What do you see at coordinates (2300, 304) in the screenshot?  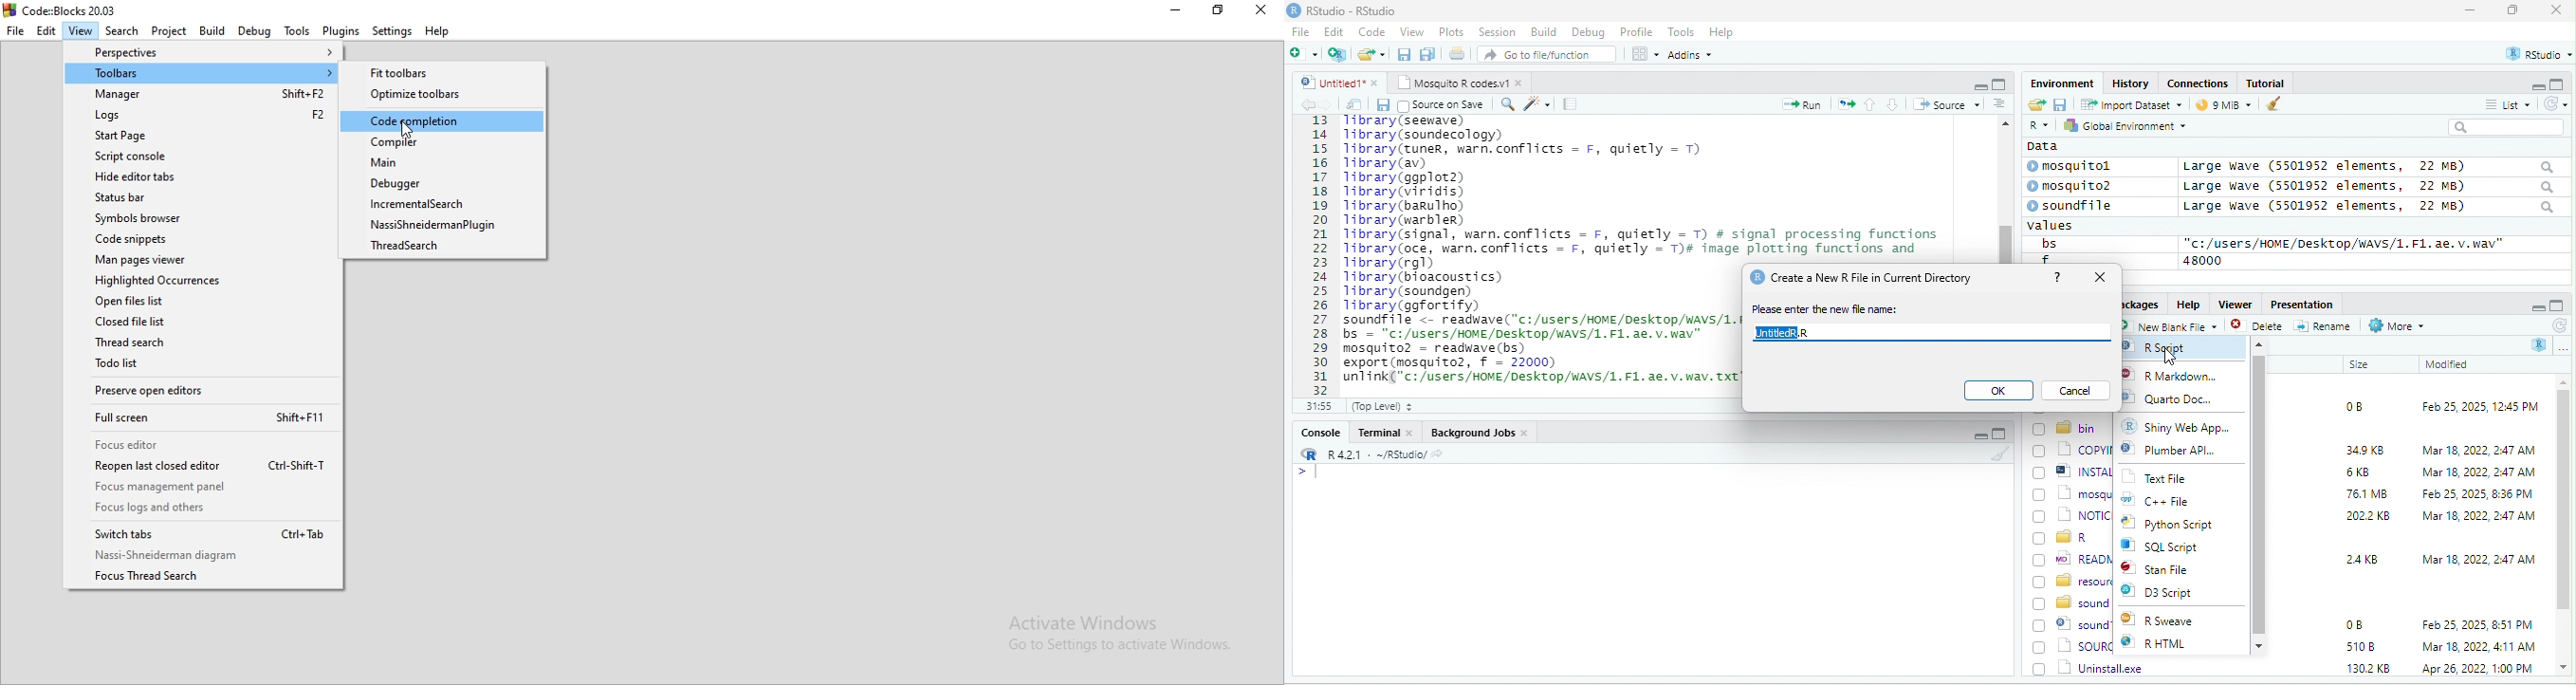 I see `Presentation` at bounding box center [2300, 304].